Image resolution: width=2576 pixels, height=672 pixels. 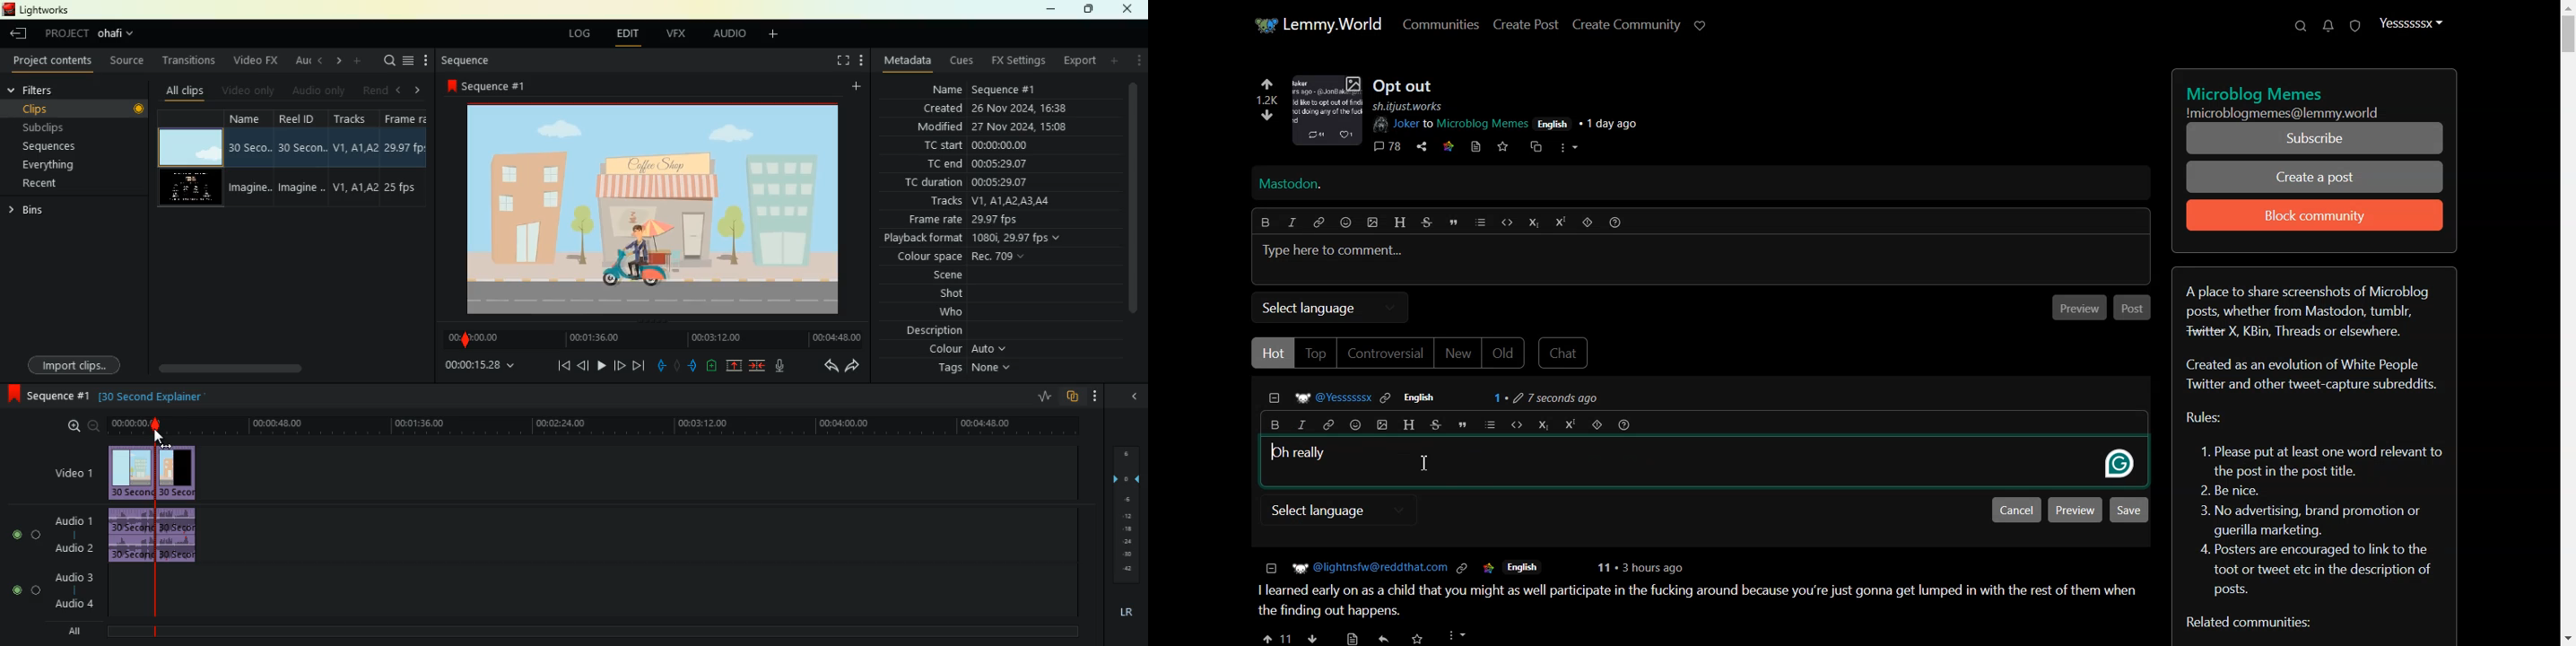 I want to click on Profile, so click(x=2411, y=22).